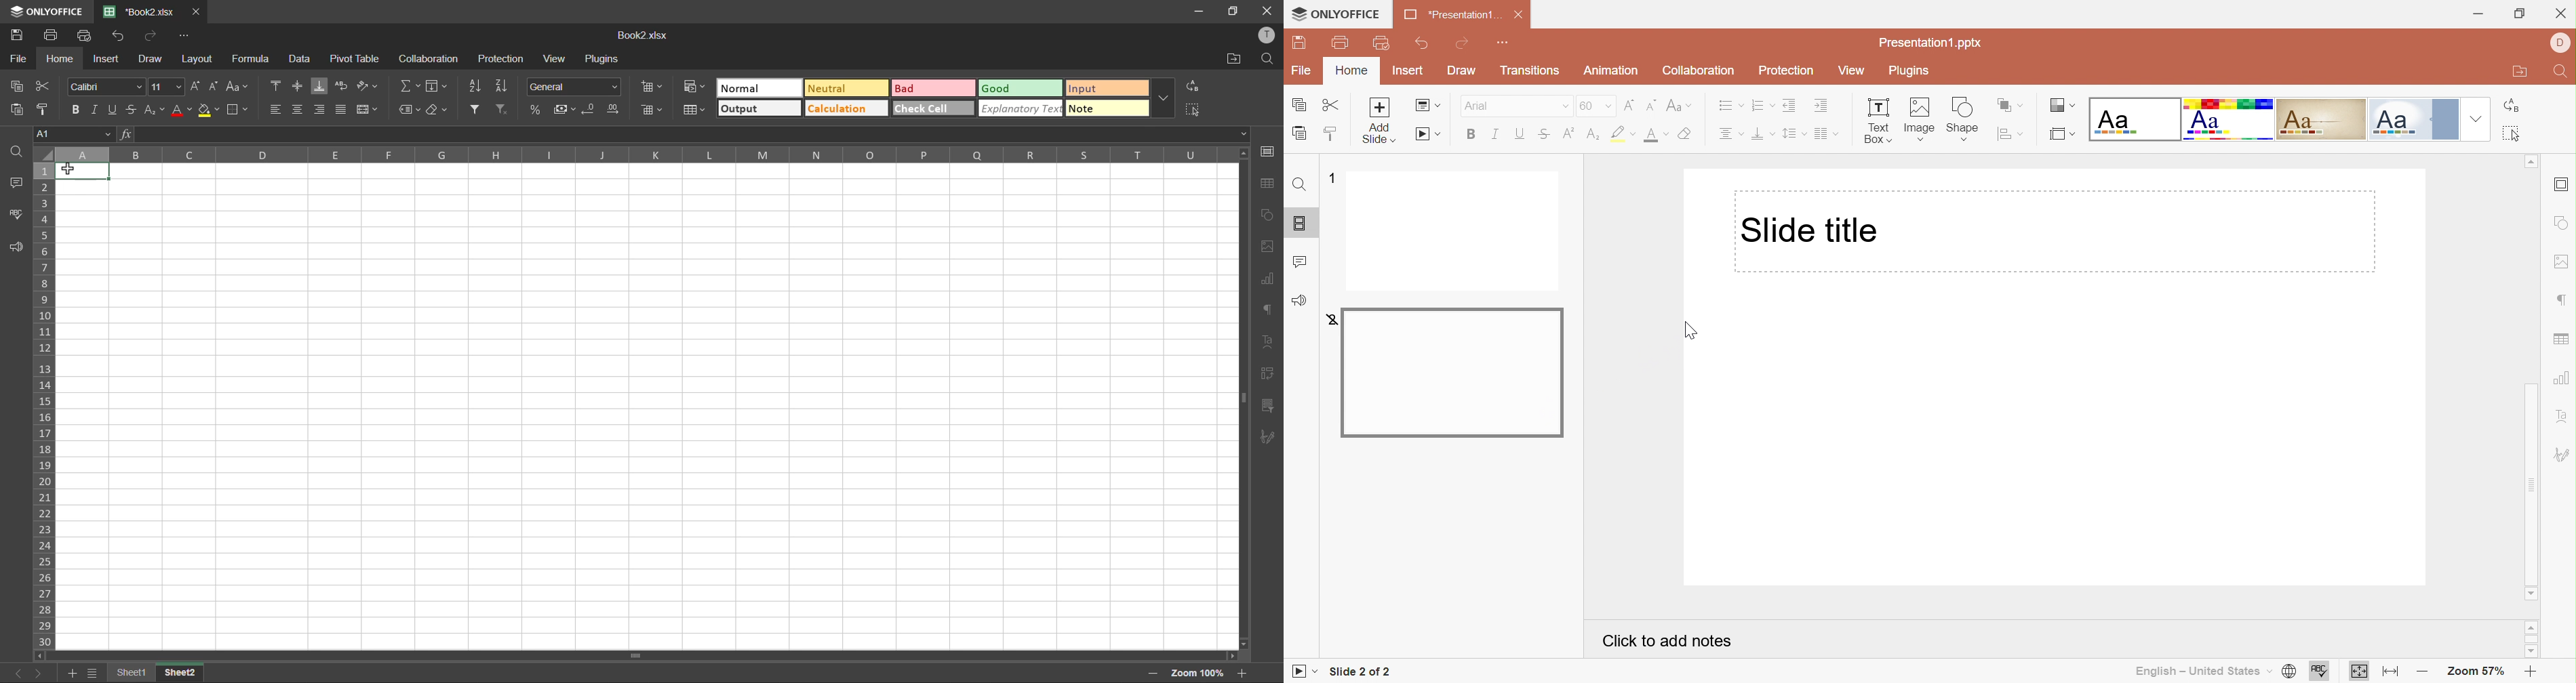 Image resolution: width=2576 pixels, height=700 pixels. Describe the element at coordinates (2533, 625) in the screenshot. I see `Scroll Up` at that location.